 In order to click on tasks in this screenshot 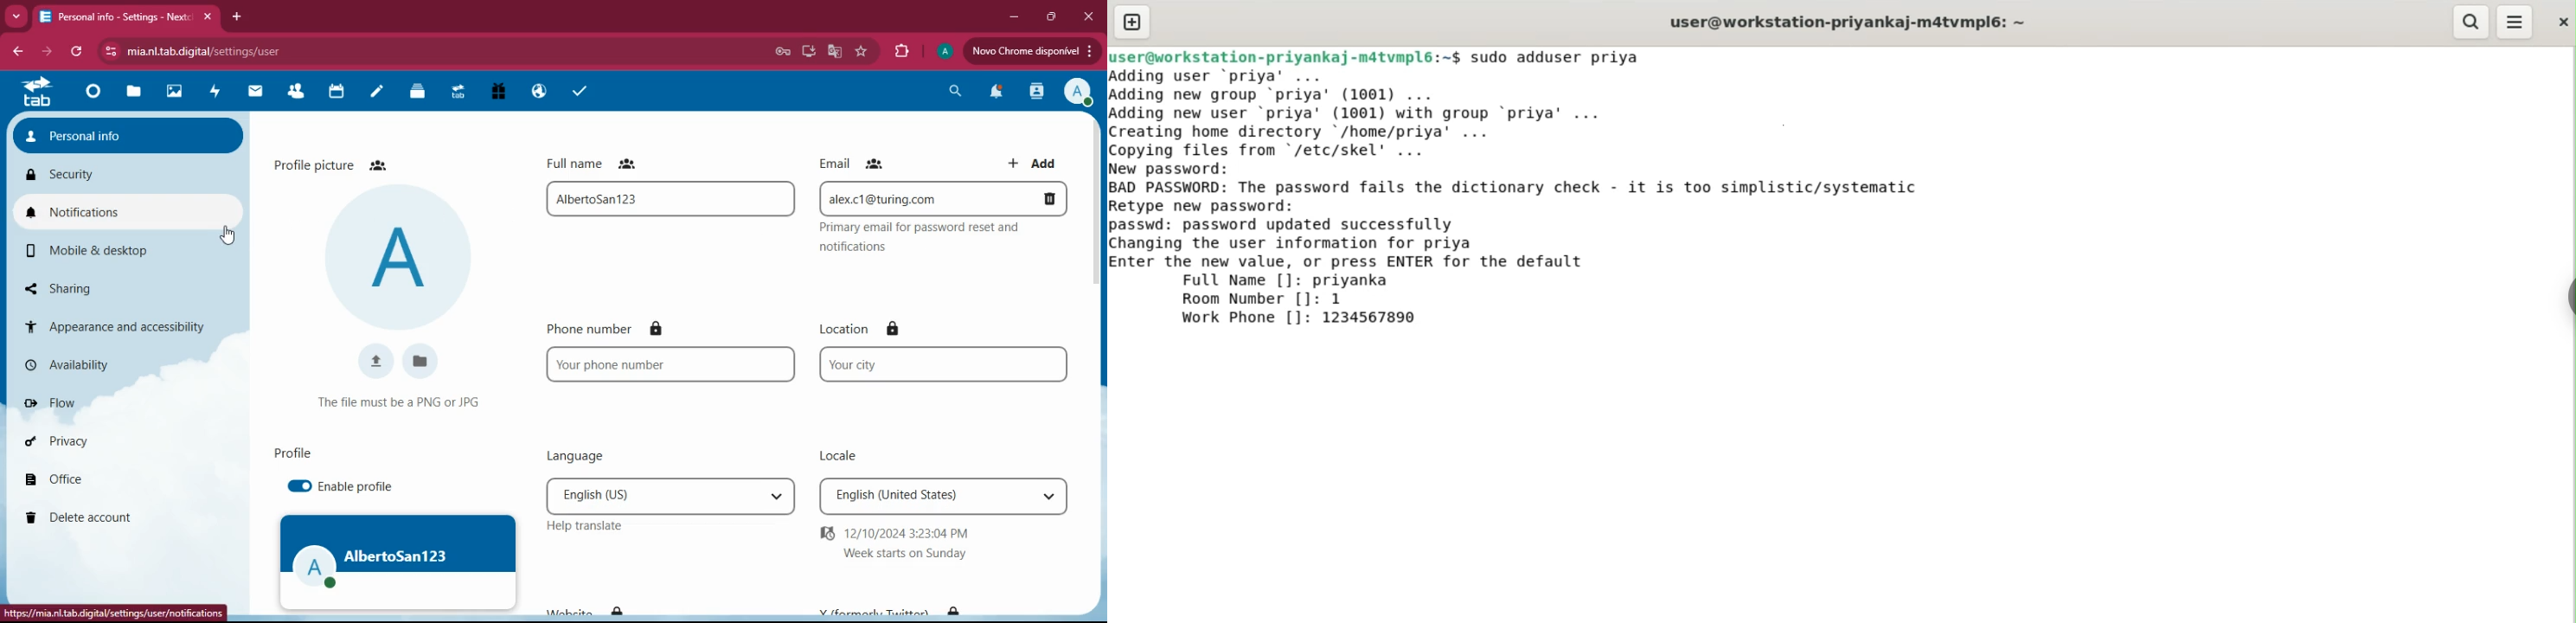, I will do `click(576, 92)`.